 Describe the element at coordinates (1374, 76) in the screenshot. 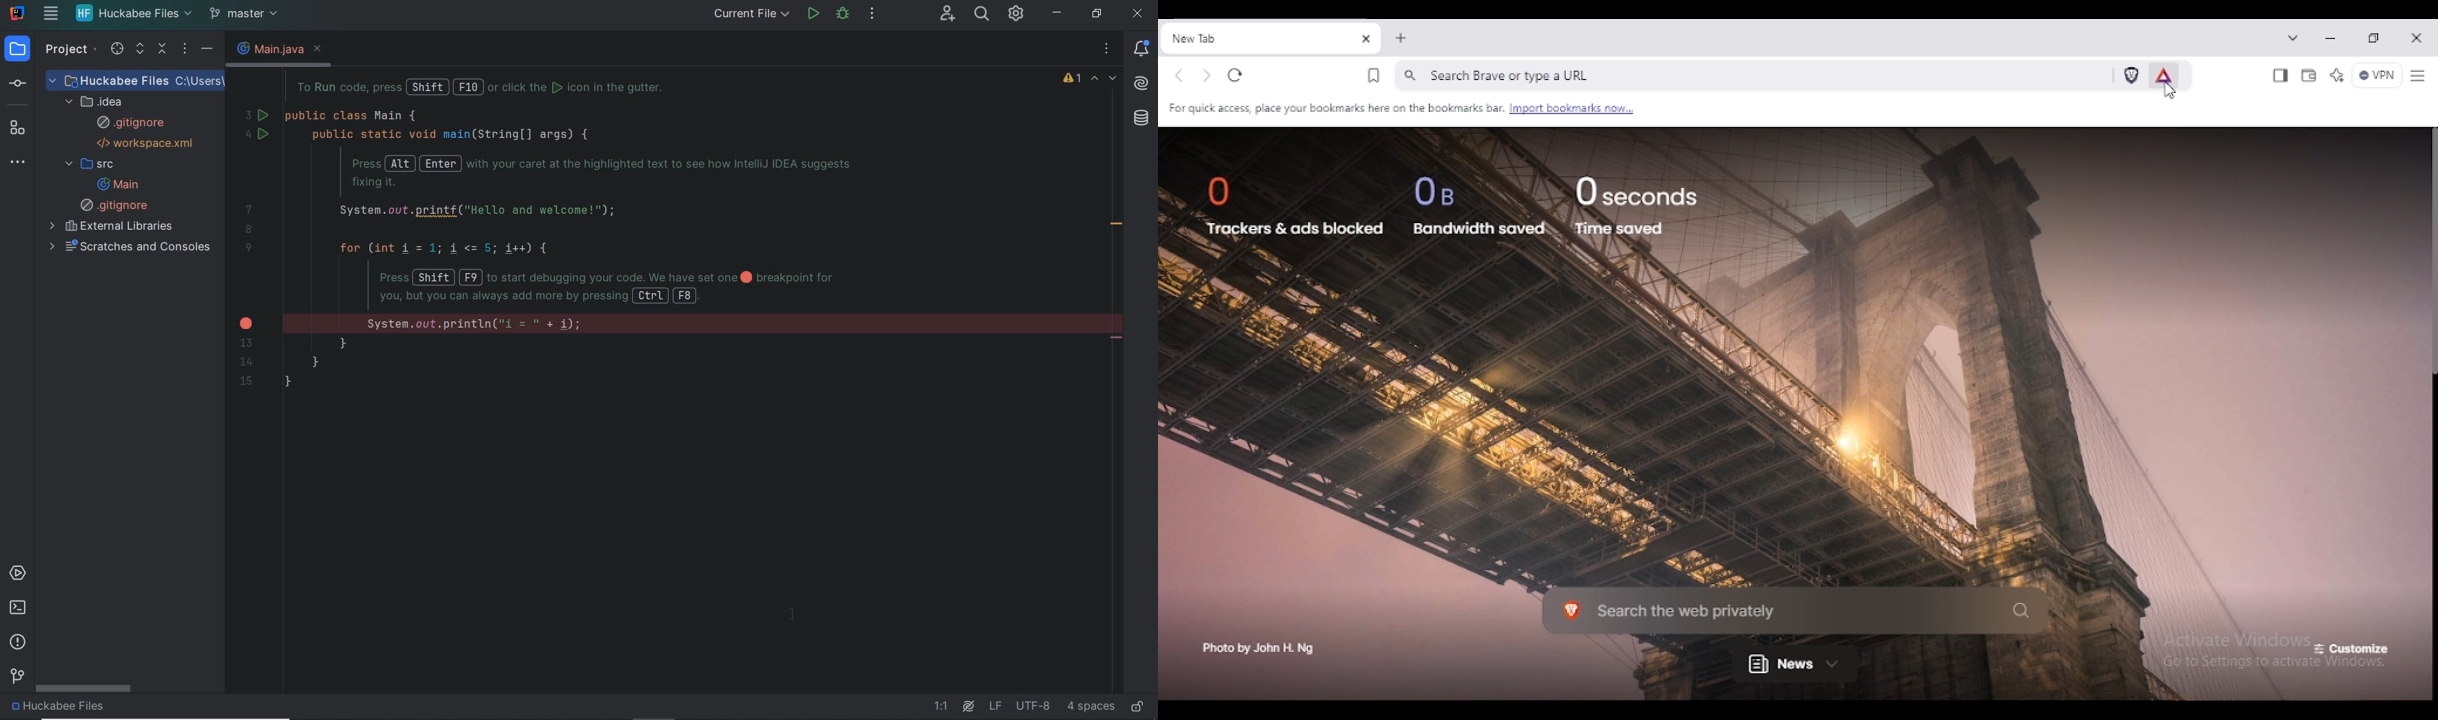

I see `bookmark this tab` at that location.